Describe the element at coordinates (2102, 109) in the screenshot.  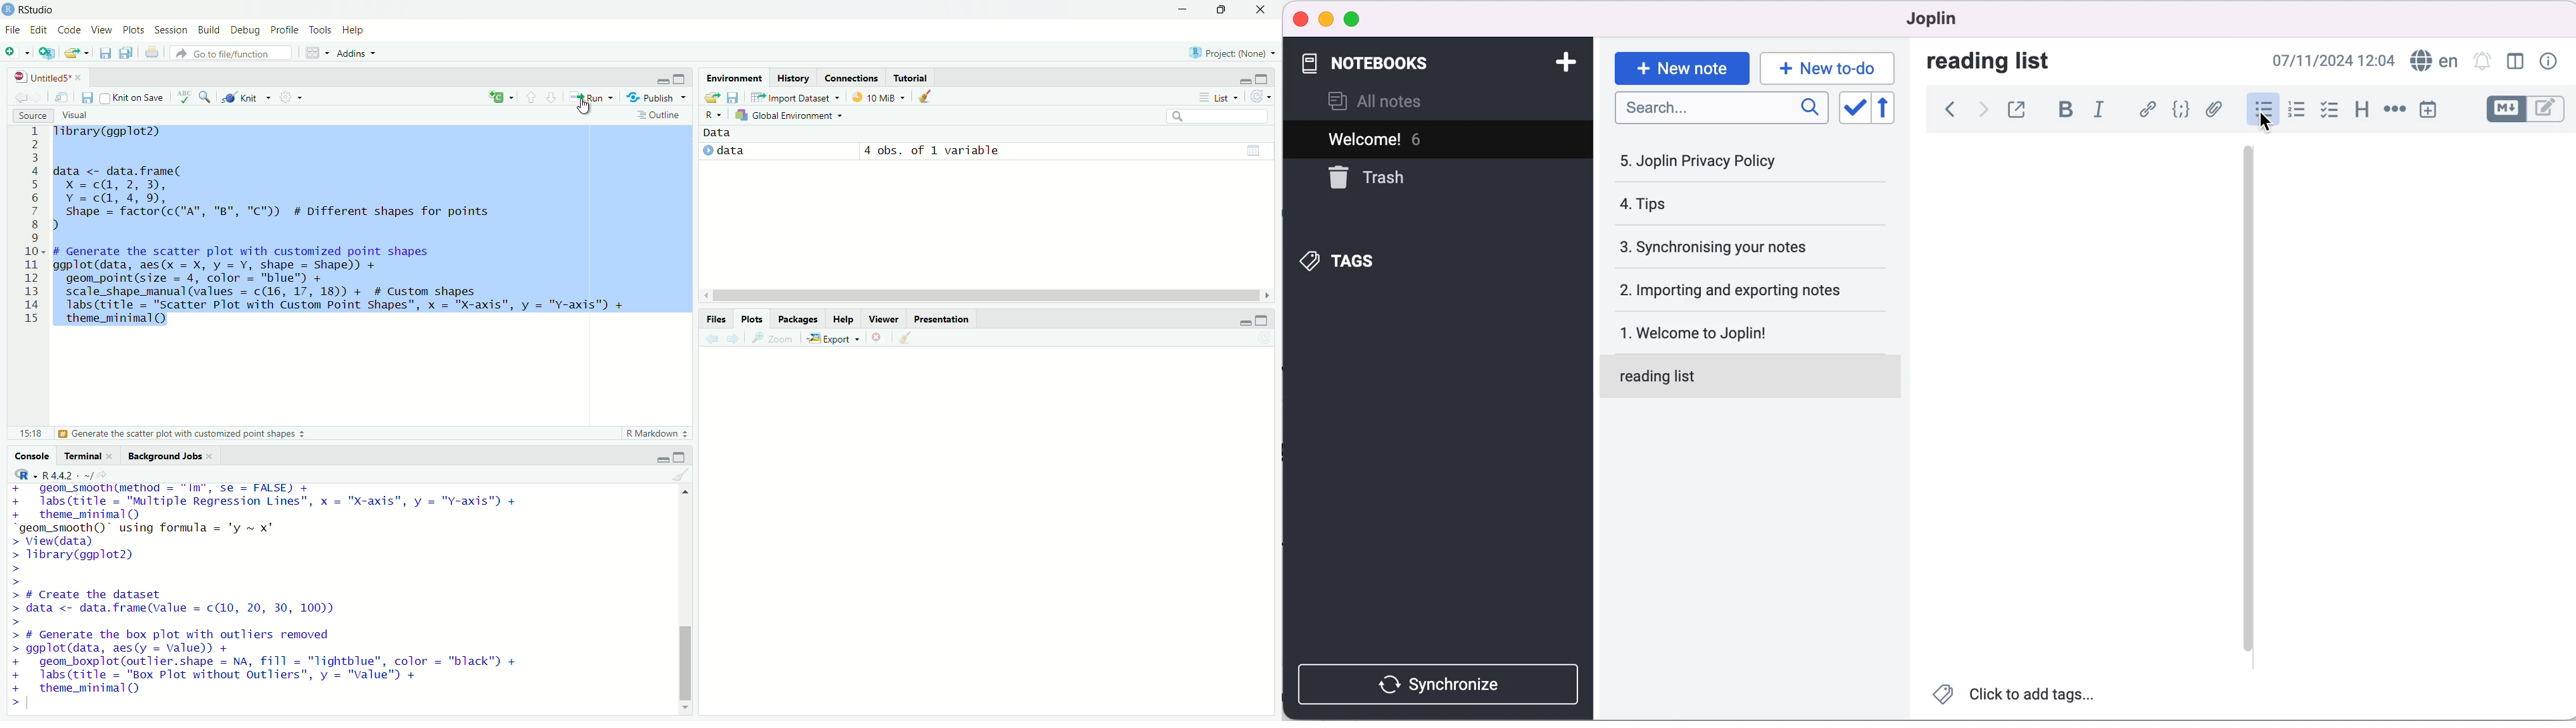
I see `italic` at that location.